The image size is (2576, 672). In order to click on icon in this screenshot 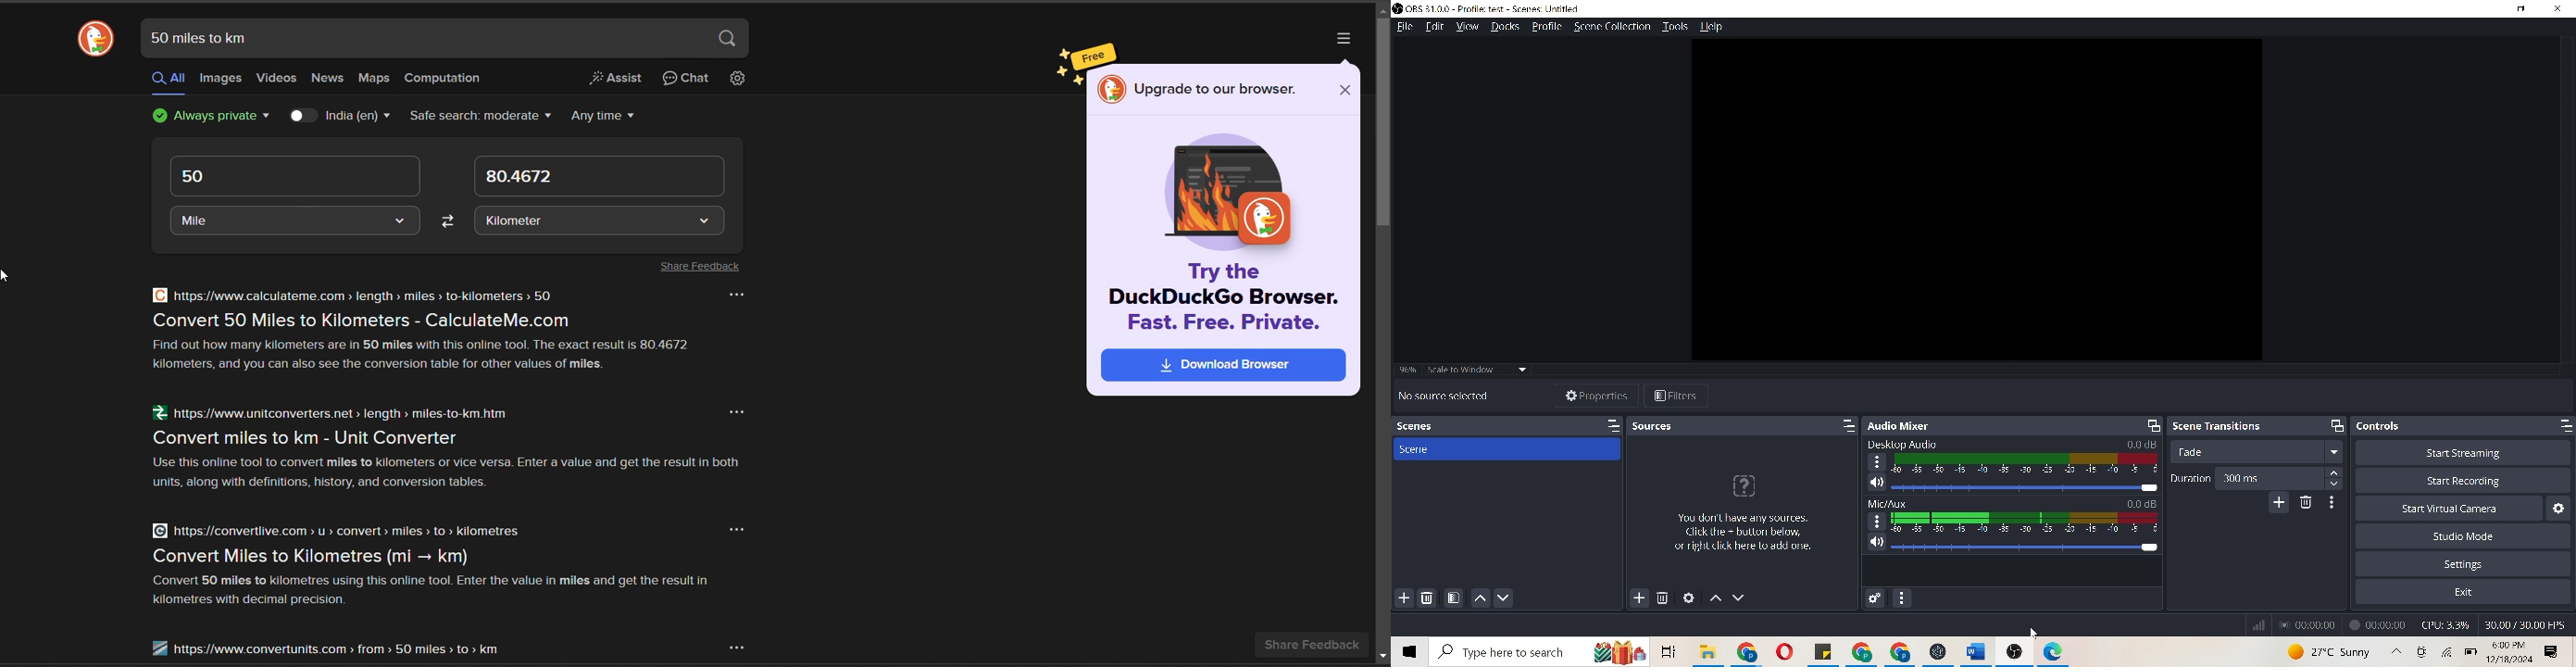, I will do `click(2019, 651)`.